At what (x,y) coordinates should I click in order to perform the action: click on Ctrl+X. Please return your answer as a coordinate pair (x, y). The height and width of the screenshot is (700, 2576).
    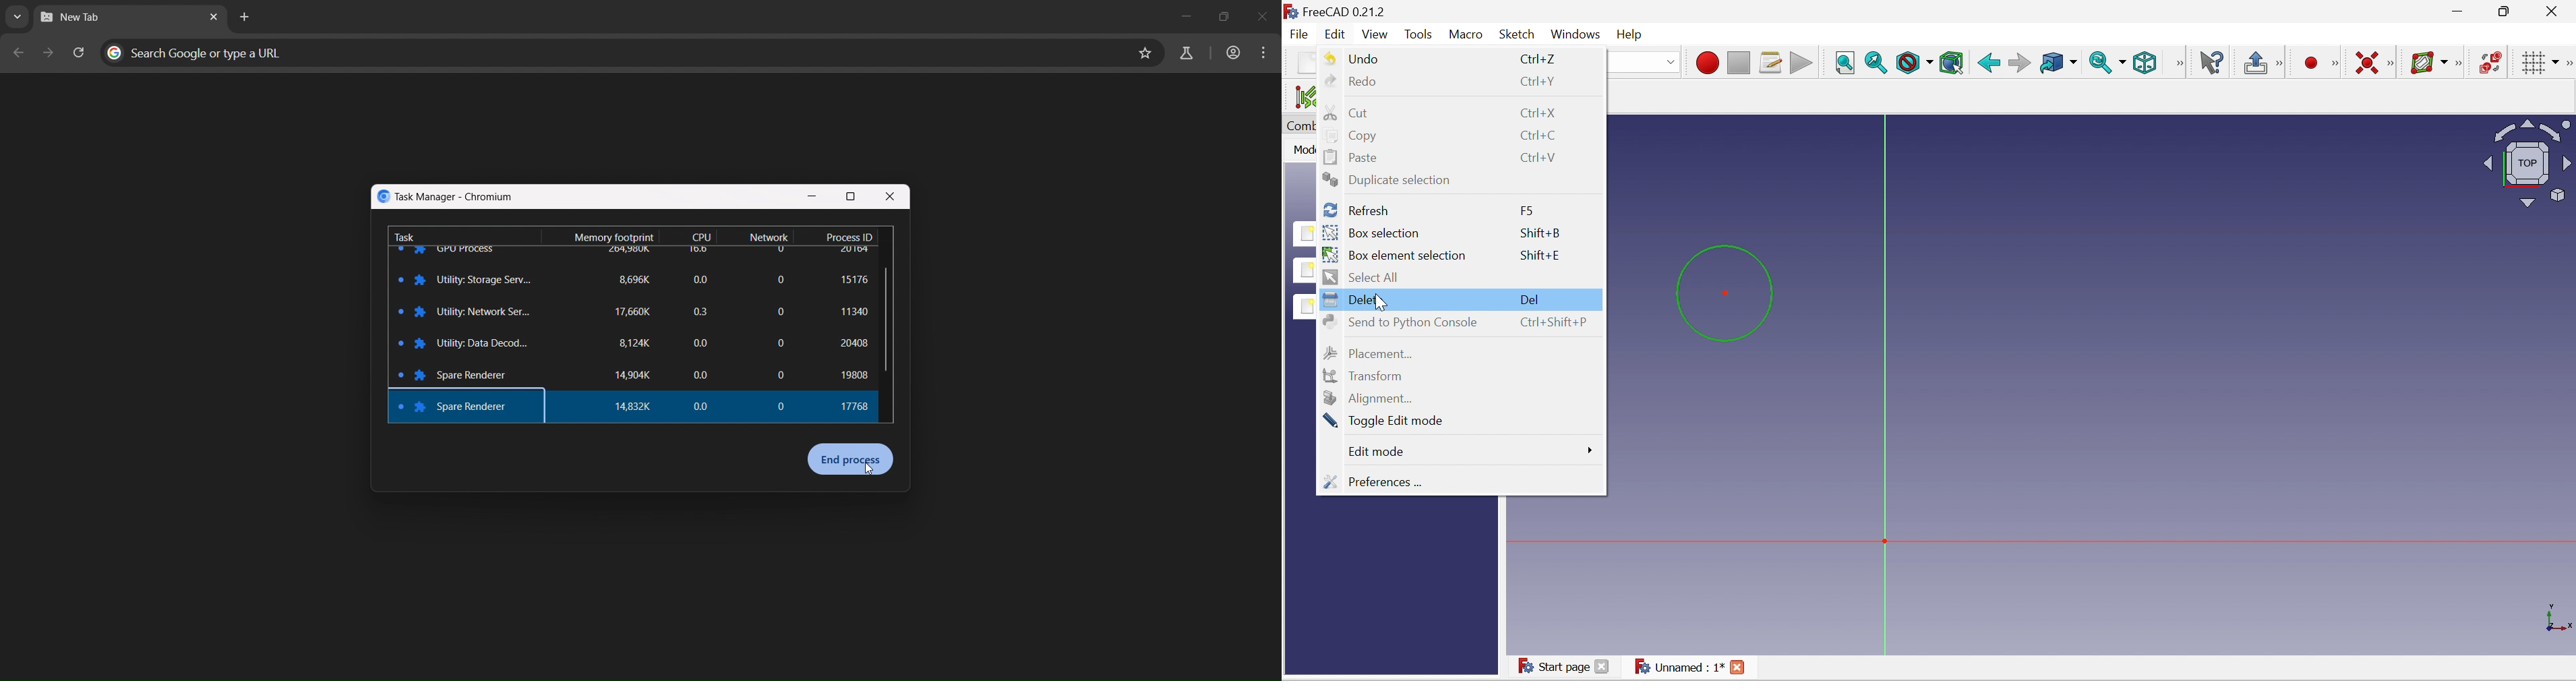
    Looking at the image, I should click on (1538, 113).